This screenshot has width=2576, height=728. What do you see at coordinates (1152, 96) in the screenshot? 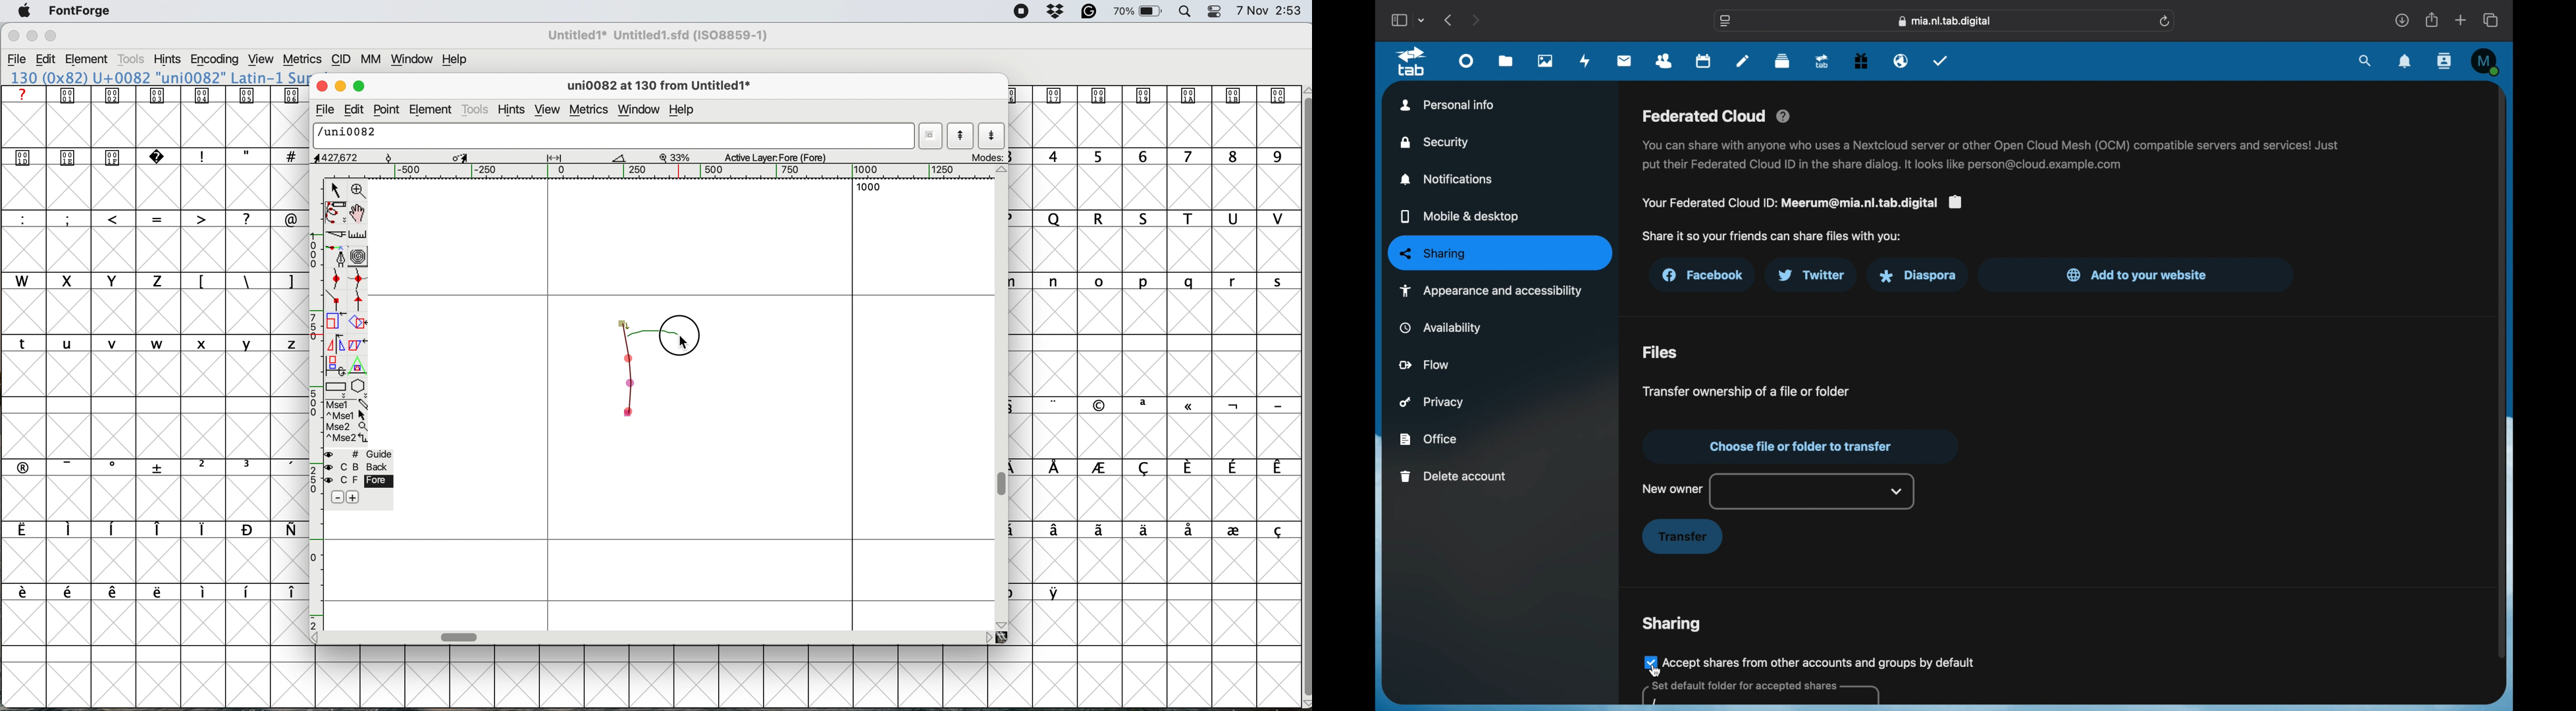
I see `special icons` at bounding box center [1152, 96].